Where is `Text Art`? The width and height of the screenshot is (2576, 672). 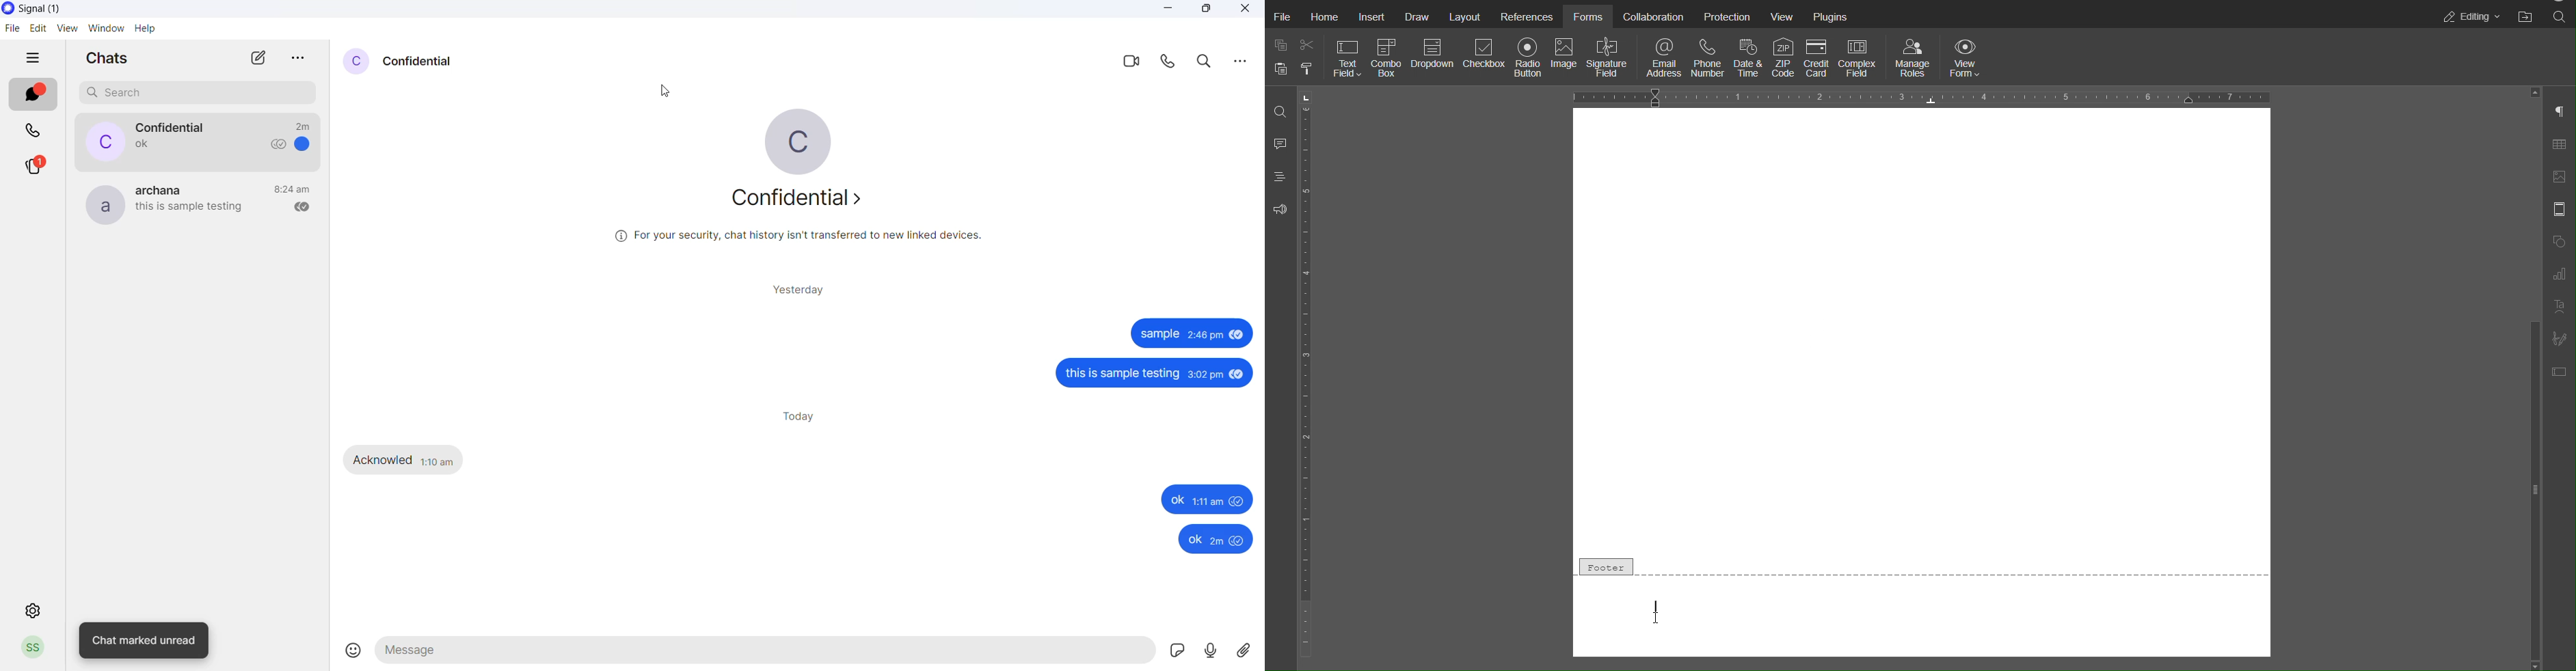
Text Art is located at coordinates (2559, 308).